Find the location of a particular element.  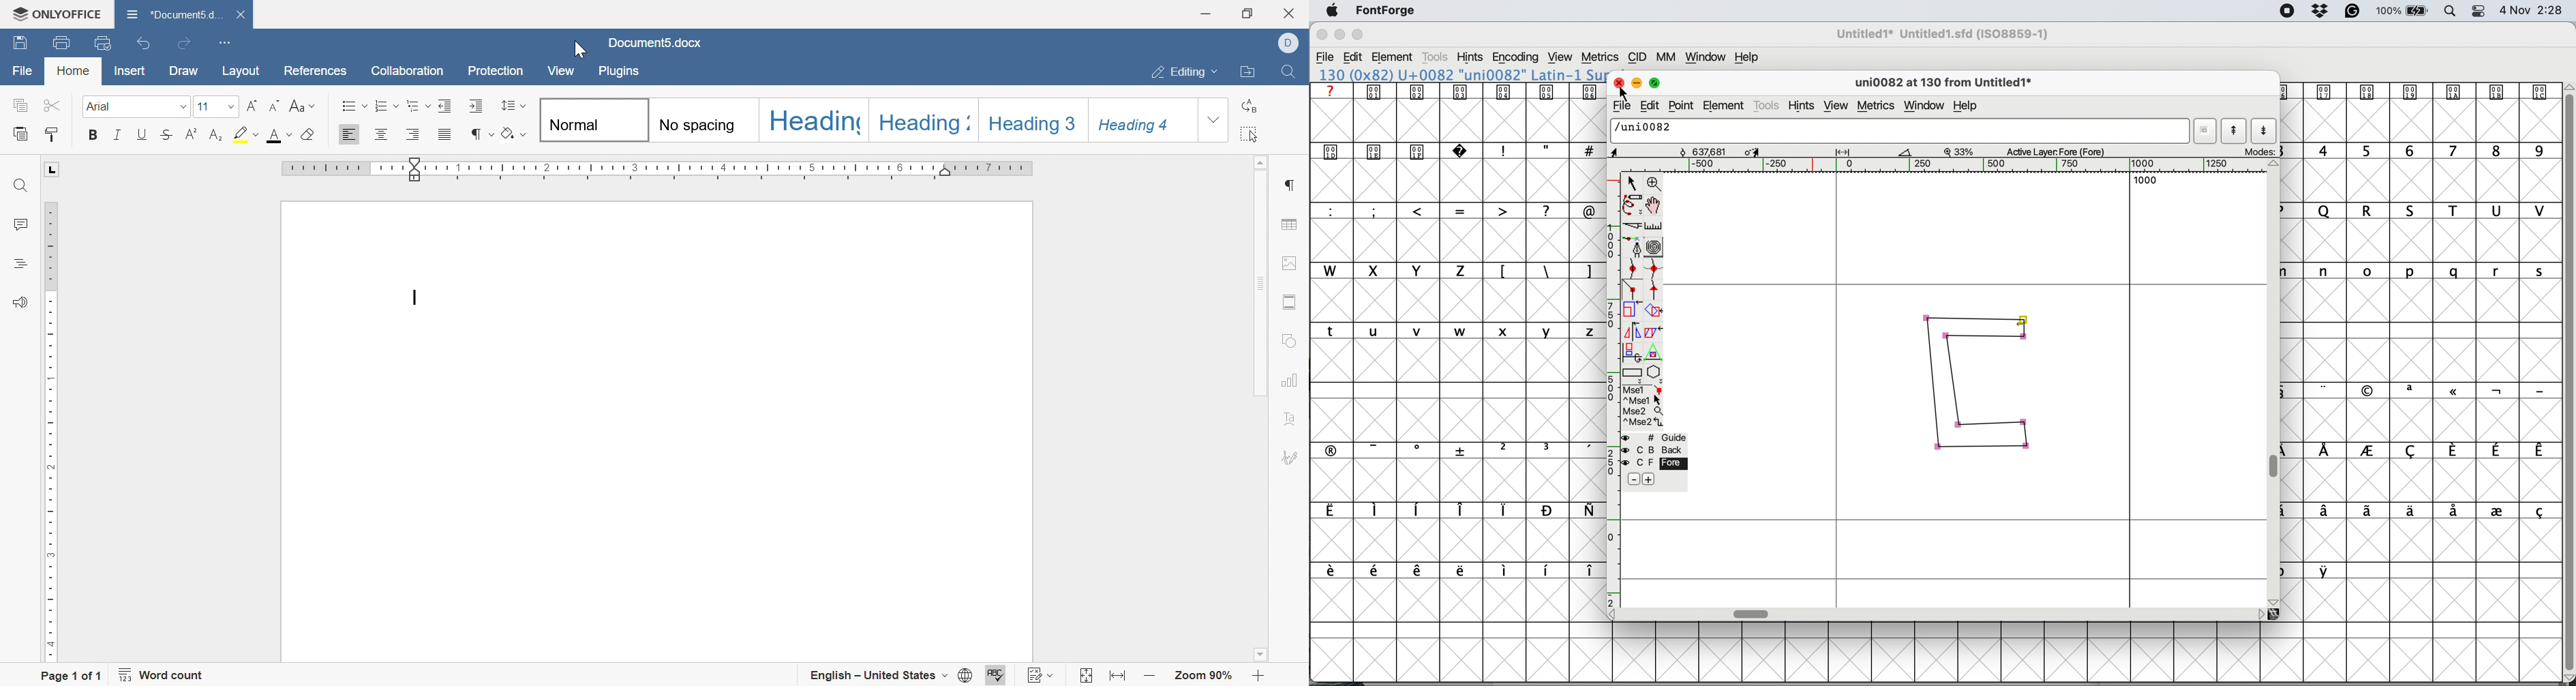

Align Left is located at coordinates (348, 135).